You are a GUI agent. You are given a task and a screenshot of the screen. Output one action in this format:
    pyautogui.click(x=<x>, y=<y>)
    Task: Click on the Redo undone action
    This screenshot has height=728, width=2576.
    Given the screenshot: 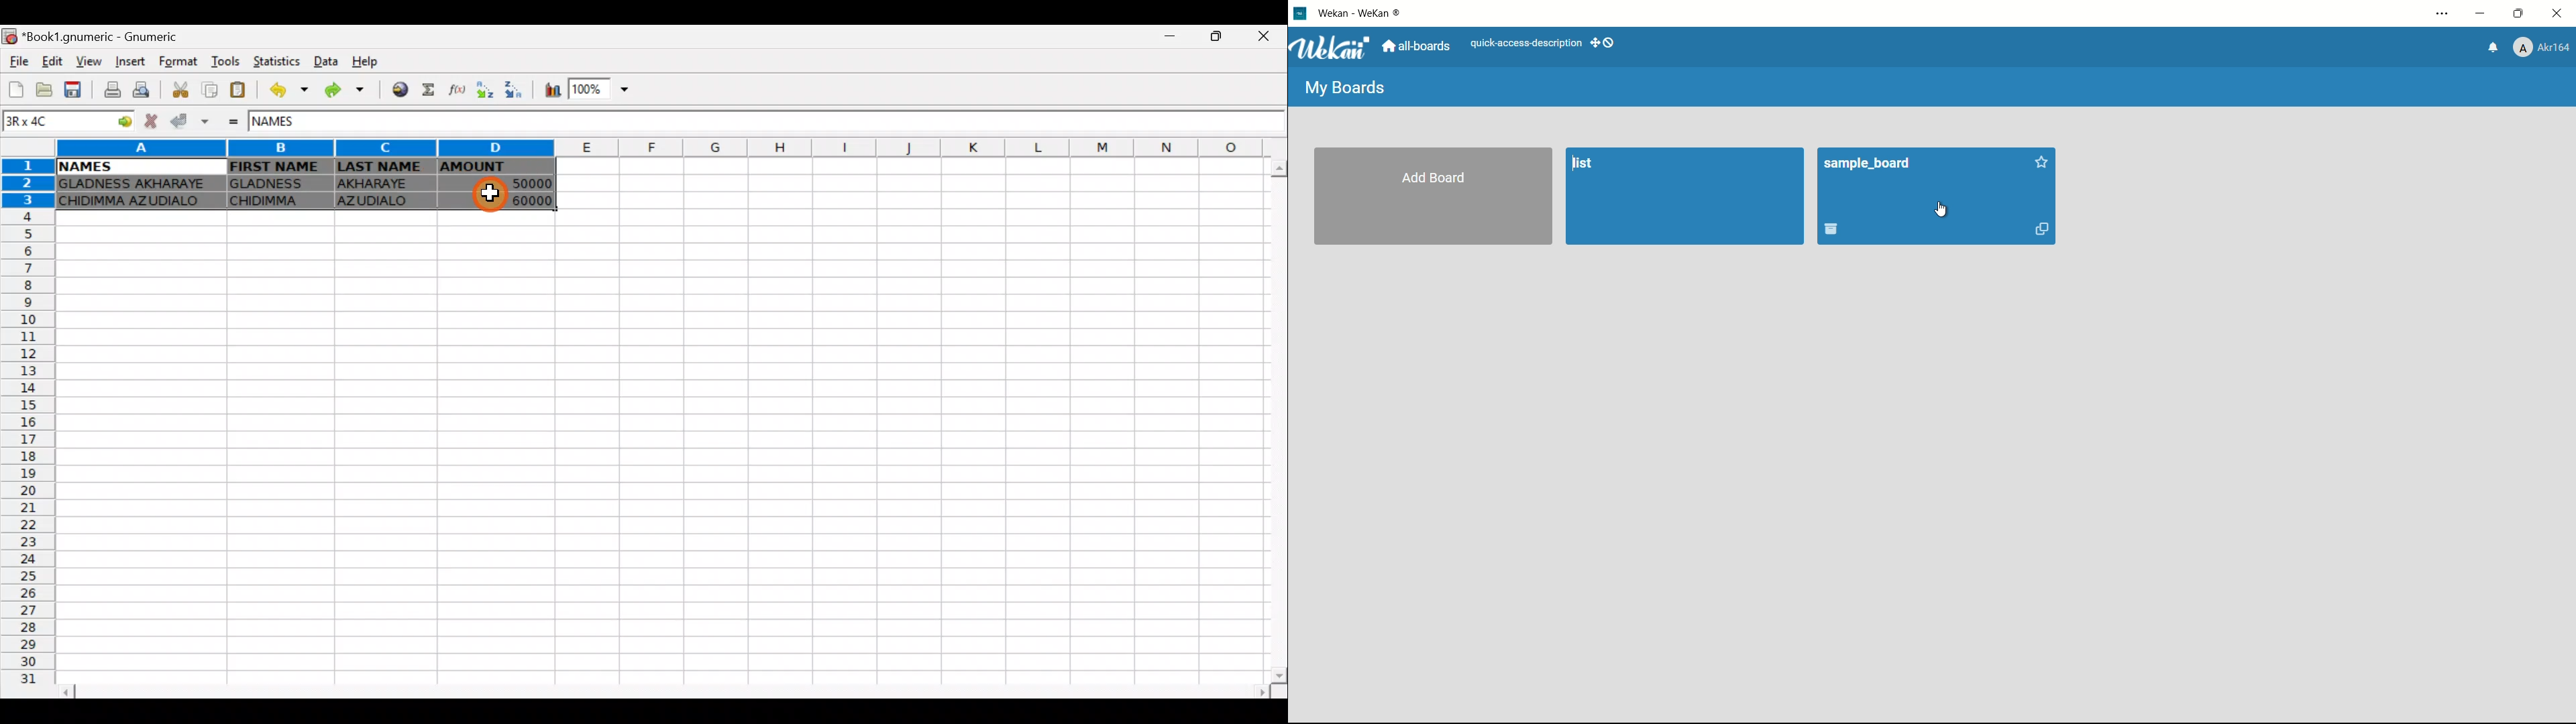 What is the action you would take?
    pyautogui.click(x=350, y=93)
    